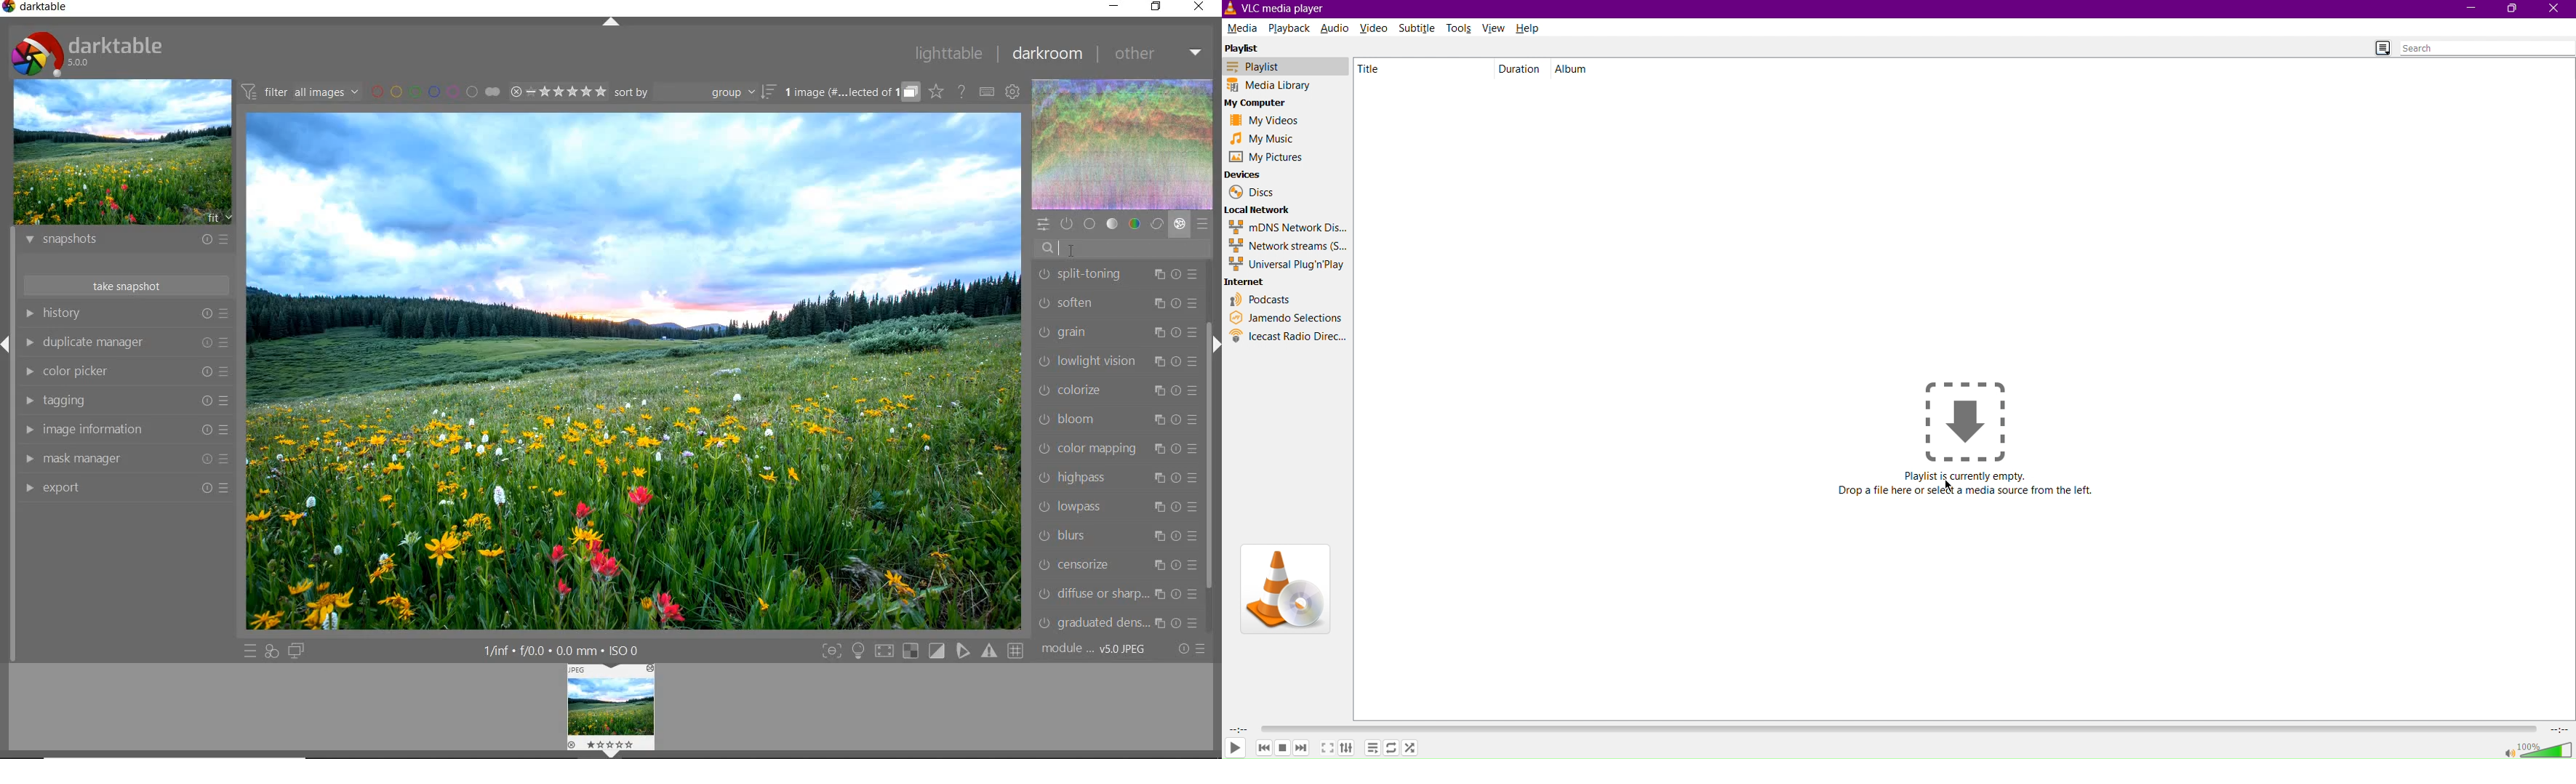 The width and height of the screenshot is (2576, 784). Describe the element at coordinates (126, 371) in the screenshot. I see `color picker` at that location.